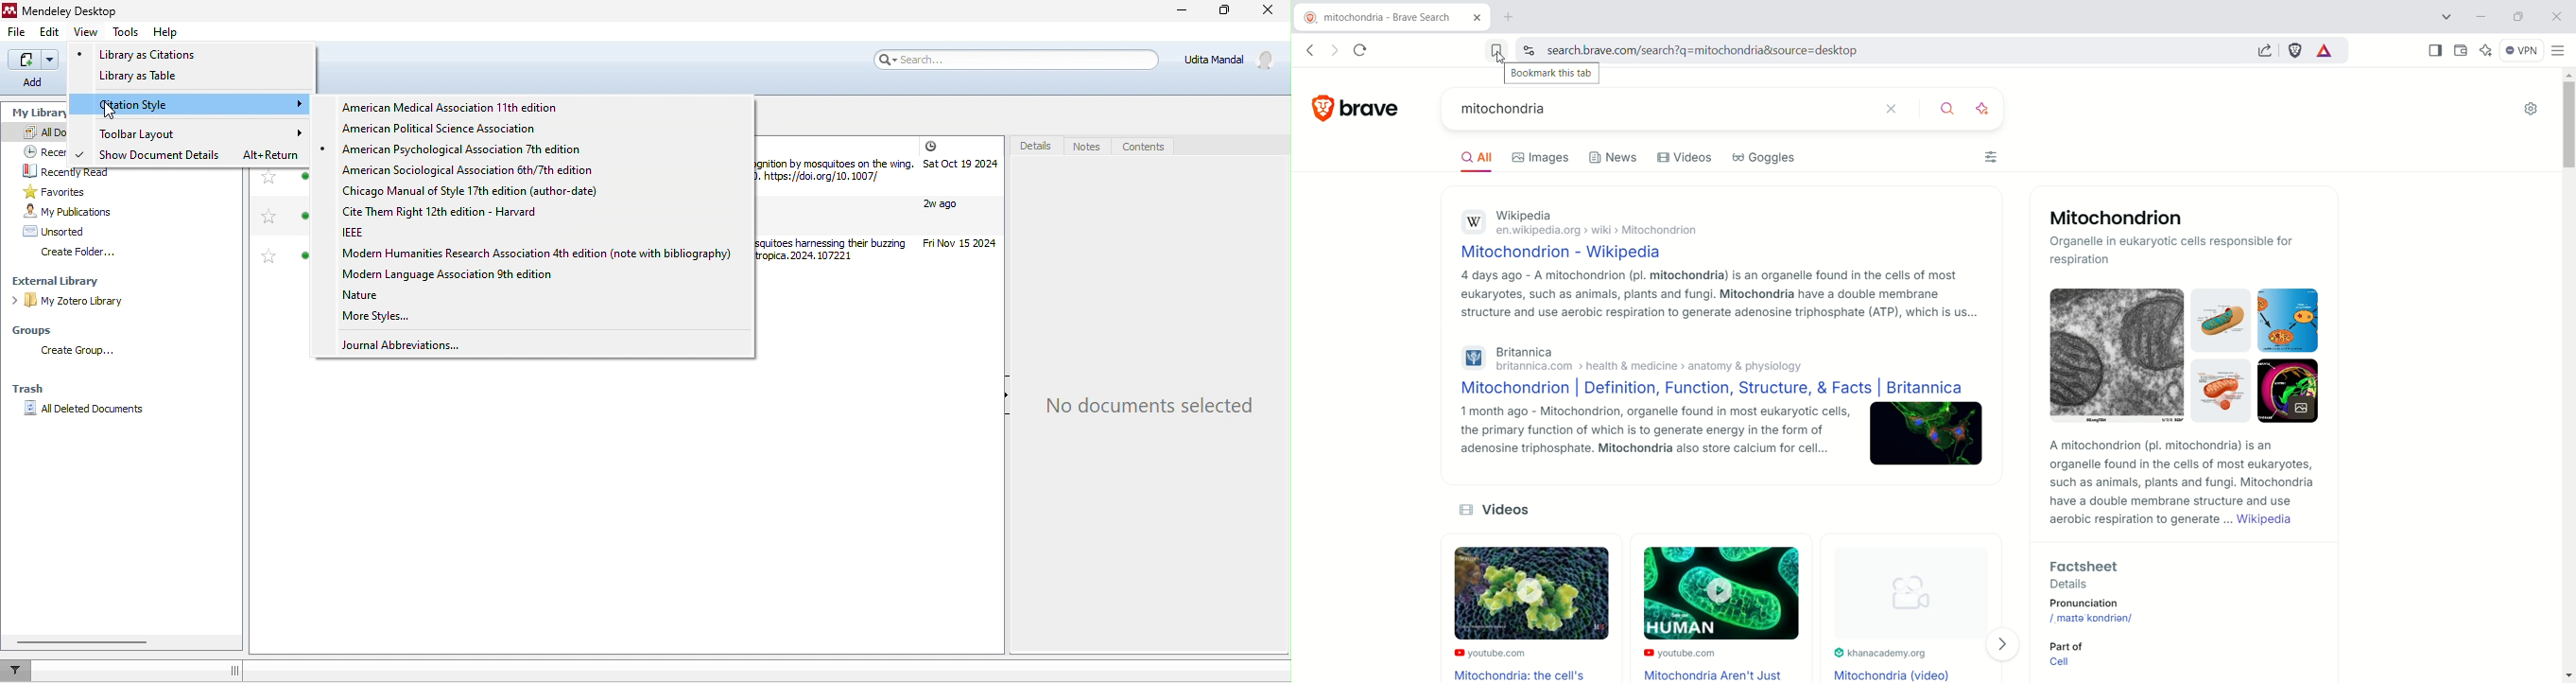  I want to click on all deleted documents, so click(88, 413).